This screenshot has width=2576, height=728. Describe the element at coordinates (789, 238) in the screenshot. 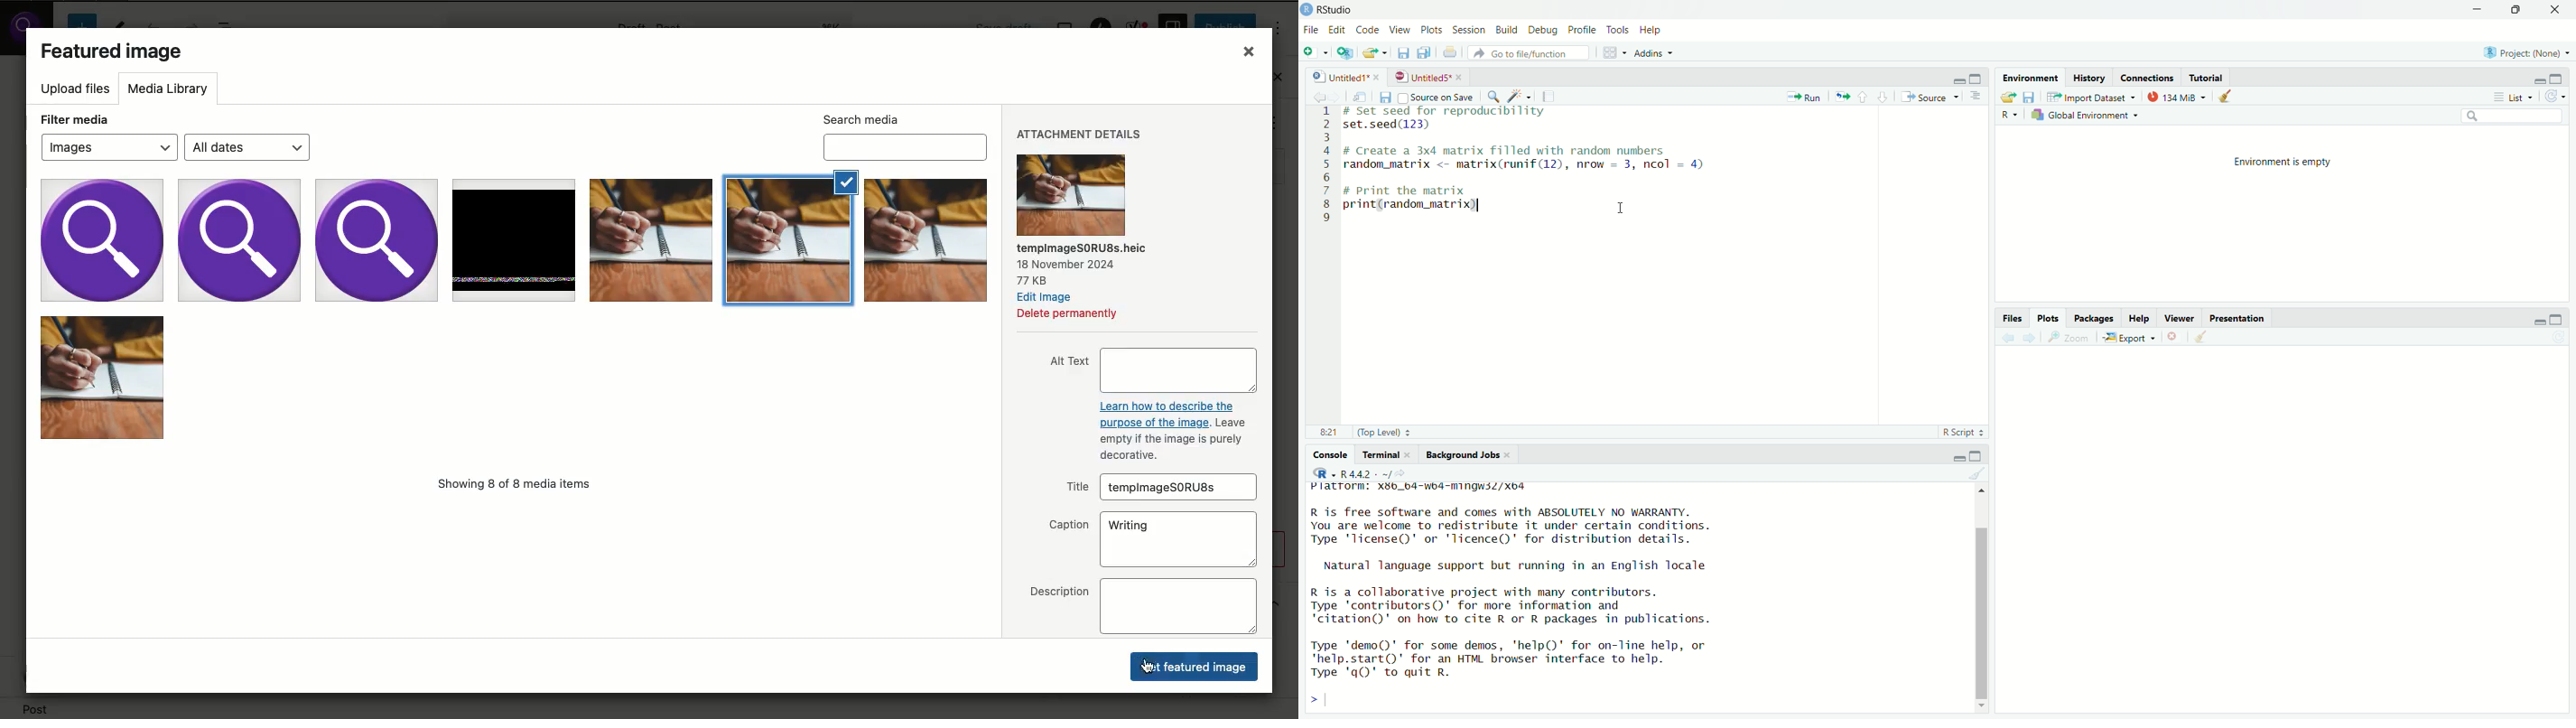

I see `selected Image` at that location.